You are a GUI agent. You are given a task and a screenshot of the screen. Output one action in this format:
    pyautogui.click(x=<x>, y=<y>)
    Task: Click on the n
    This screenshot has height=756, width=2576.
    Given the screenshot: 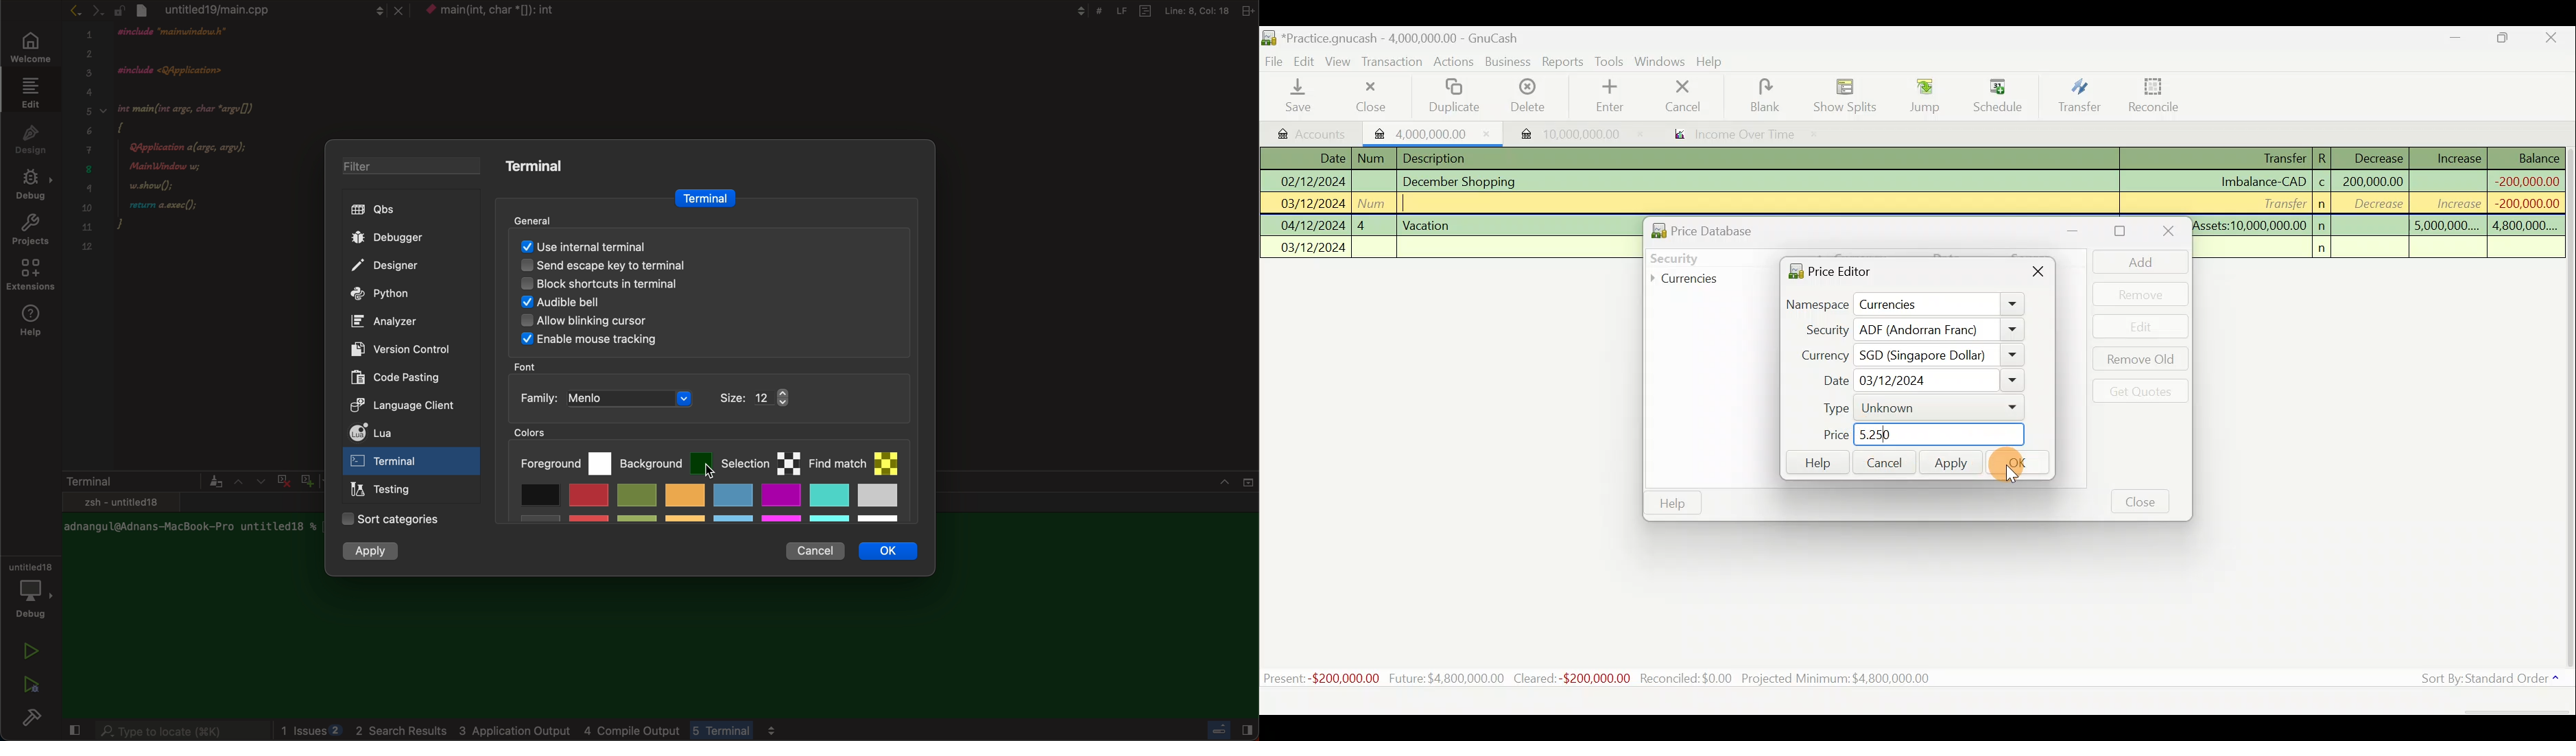 What is the action you would take?
    pyautogui.click(x=2324, y=204)
    